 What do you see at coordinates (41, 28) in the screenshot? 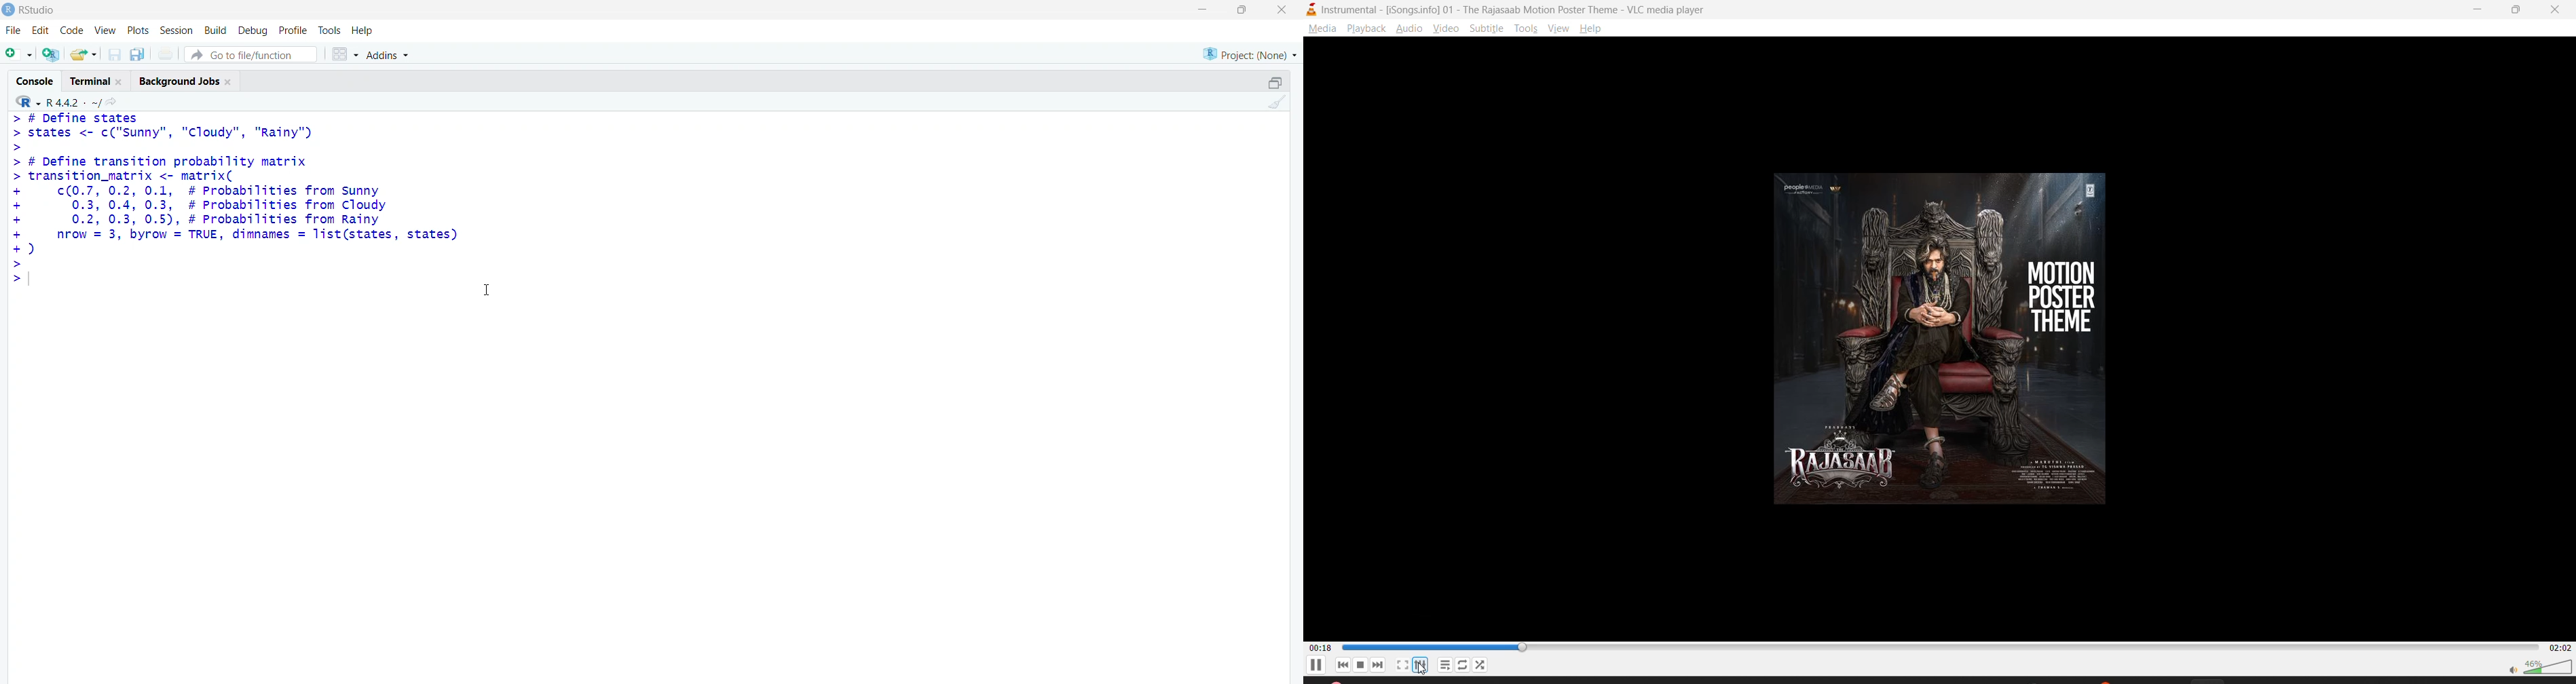
I see `edit` at bounding box center [41, 28].